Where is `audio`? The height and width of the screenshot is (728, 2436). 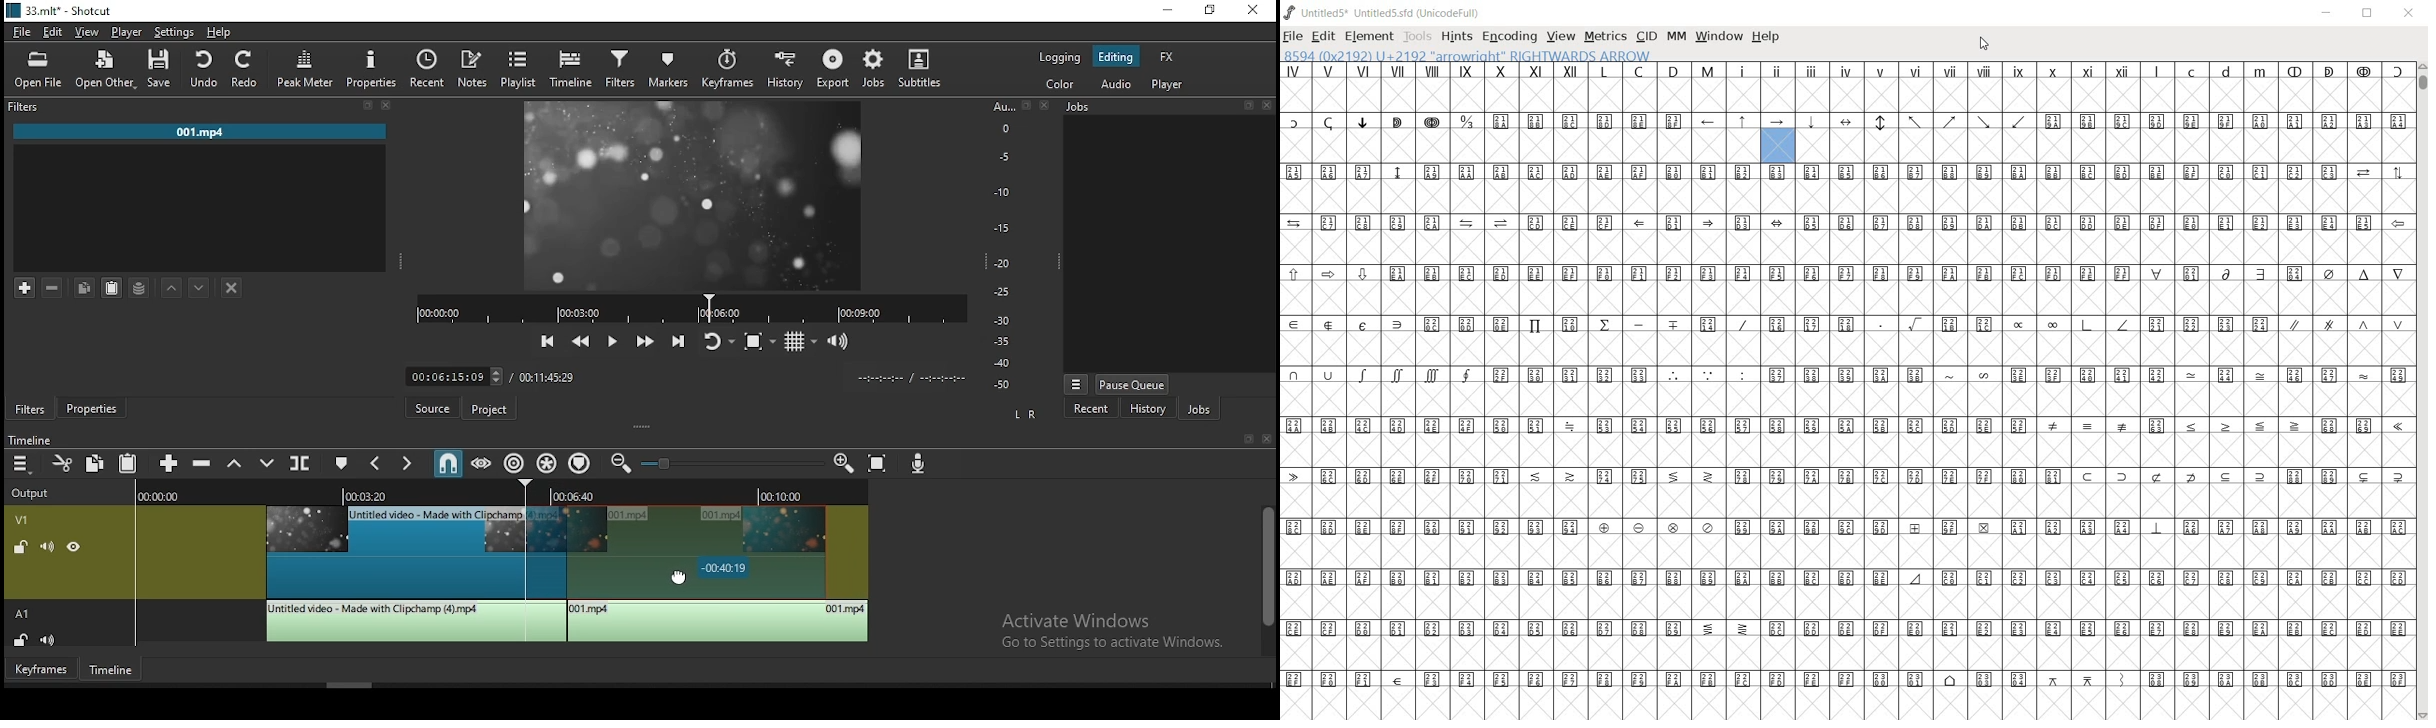
audio is located at coordinates (1115, 86).